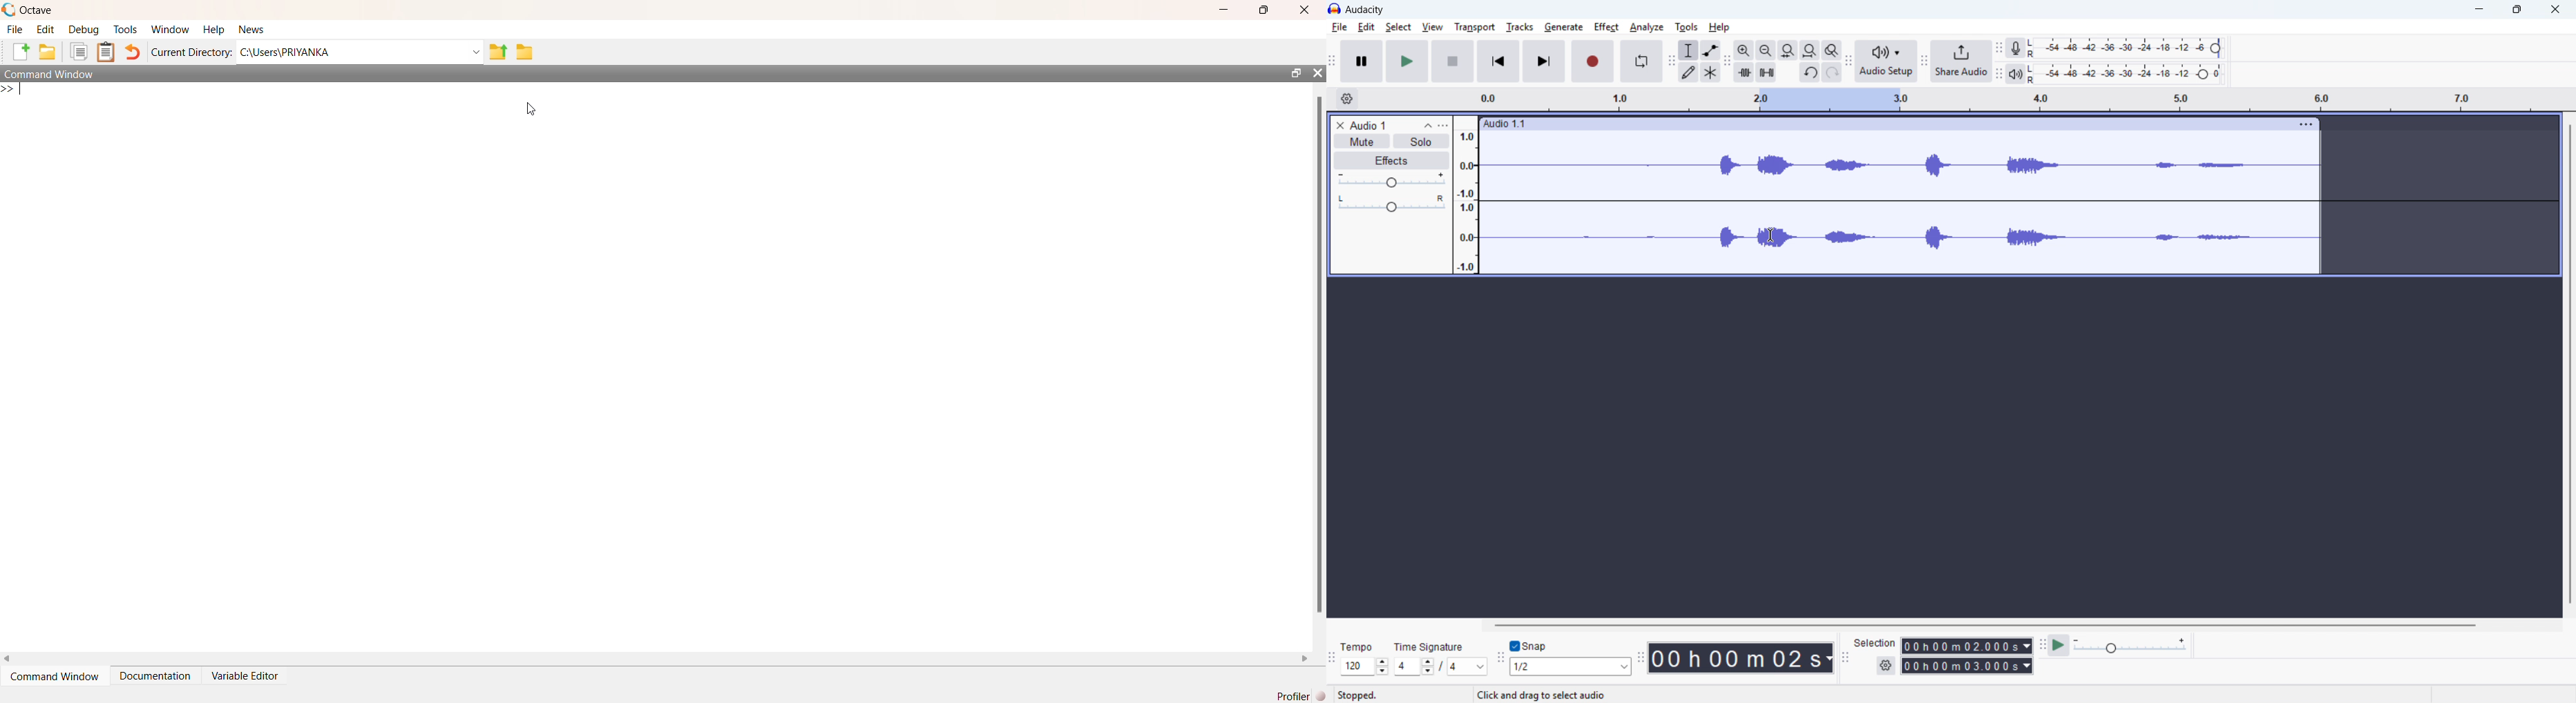 This screenshot has height=728, width=2576. What do you see at coordinates (45, 30) in the screenshot?
I see `Edit` at bounding box center [45, 30].